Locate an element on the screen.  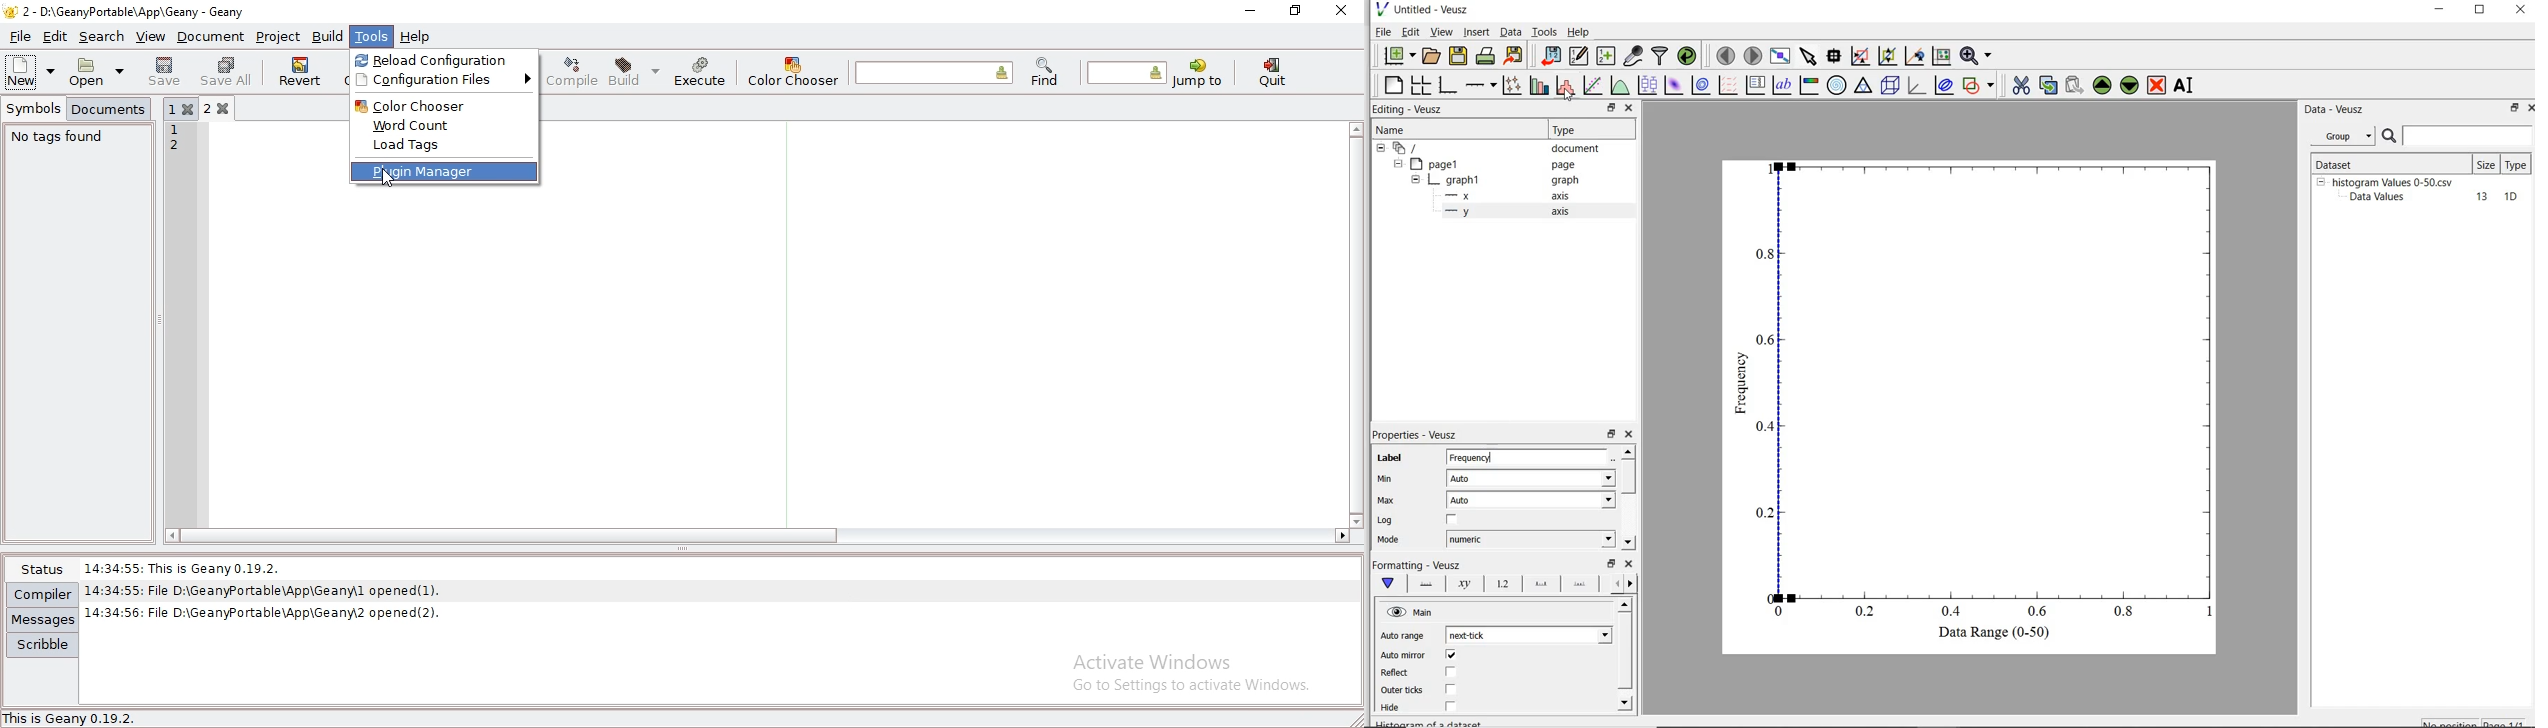
blank page is located at coordinates (1394, 85).